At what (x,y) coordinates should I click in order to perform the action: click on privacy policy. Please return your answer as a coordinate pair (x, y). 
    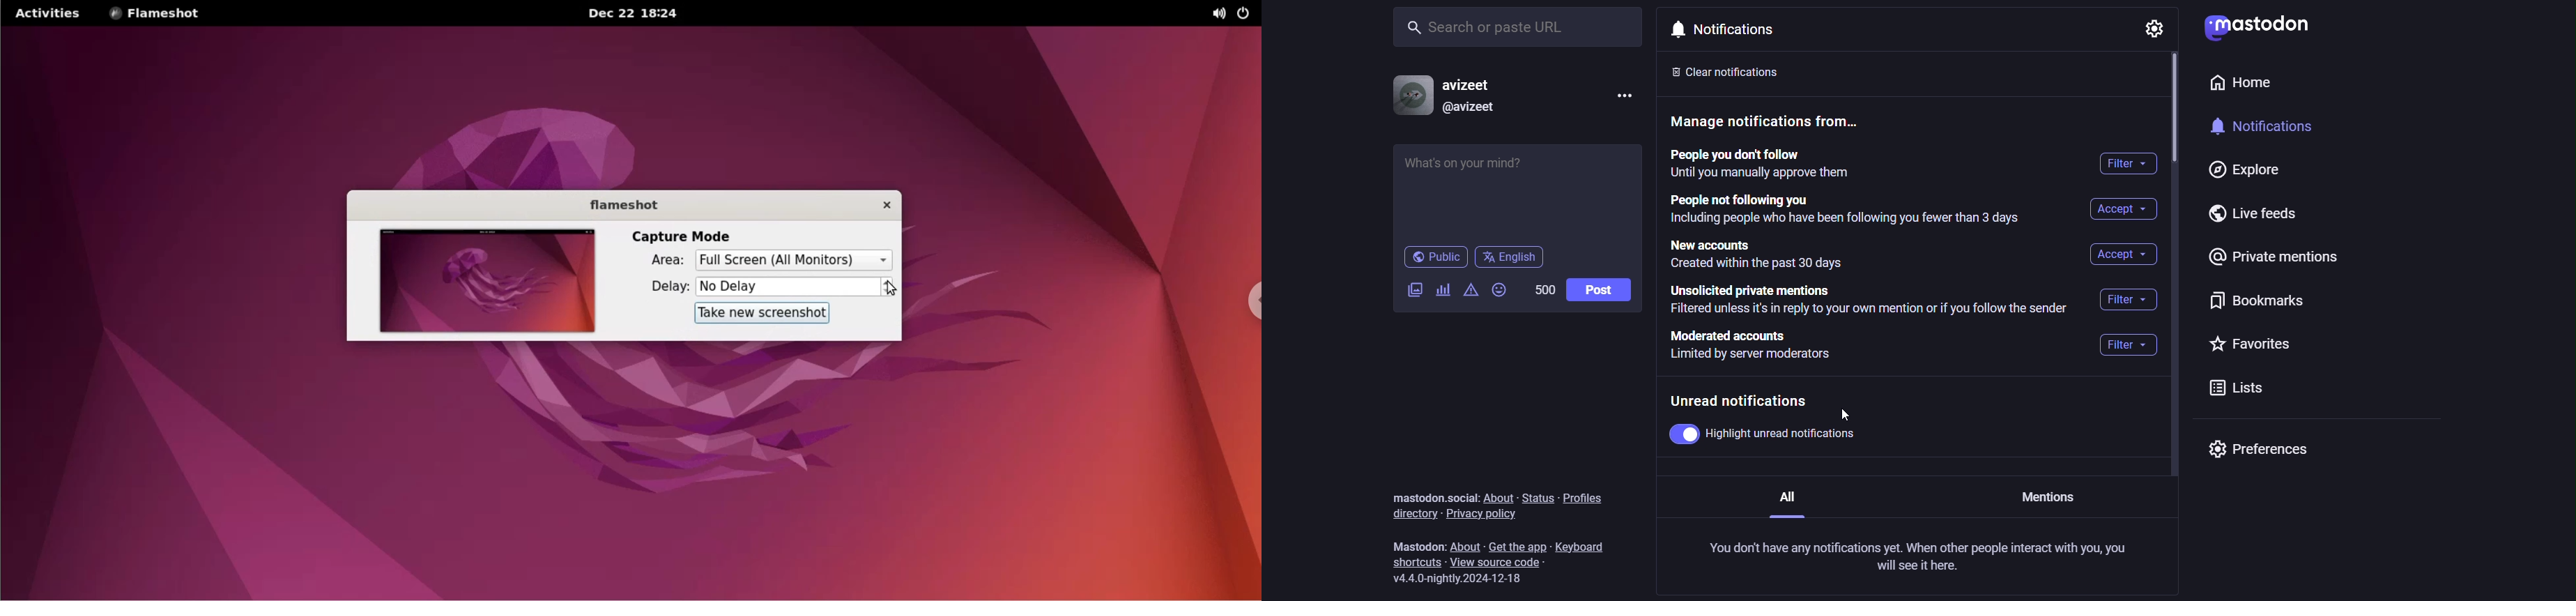
    Looking at the image, I should click on (1485, 515).